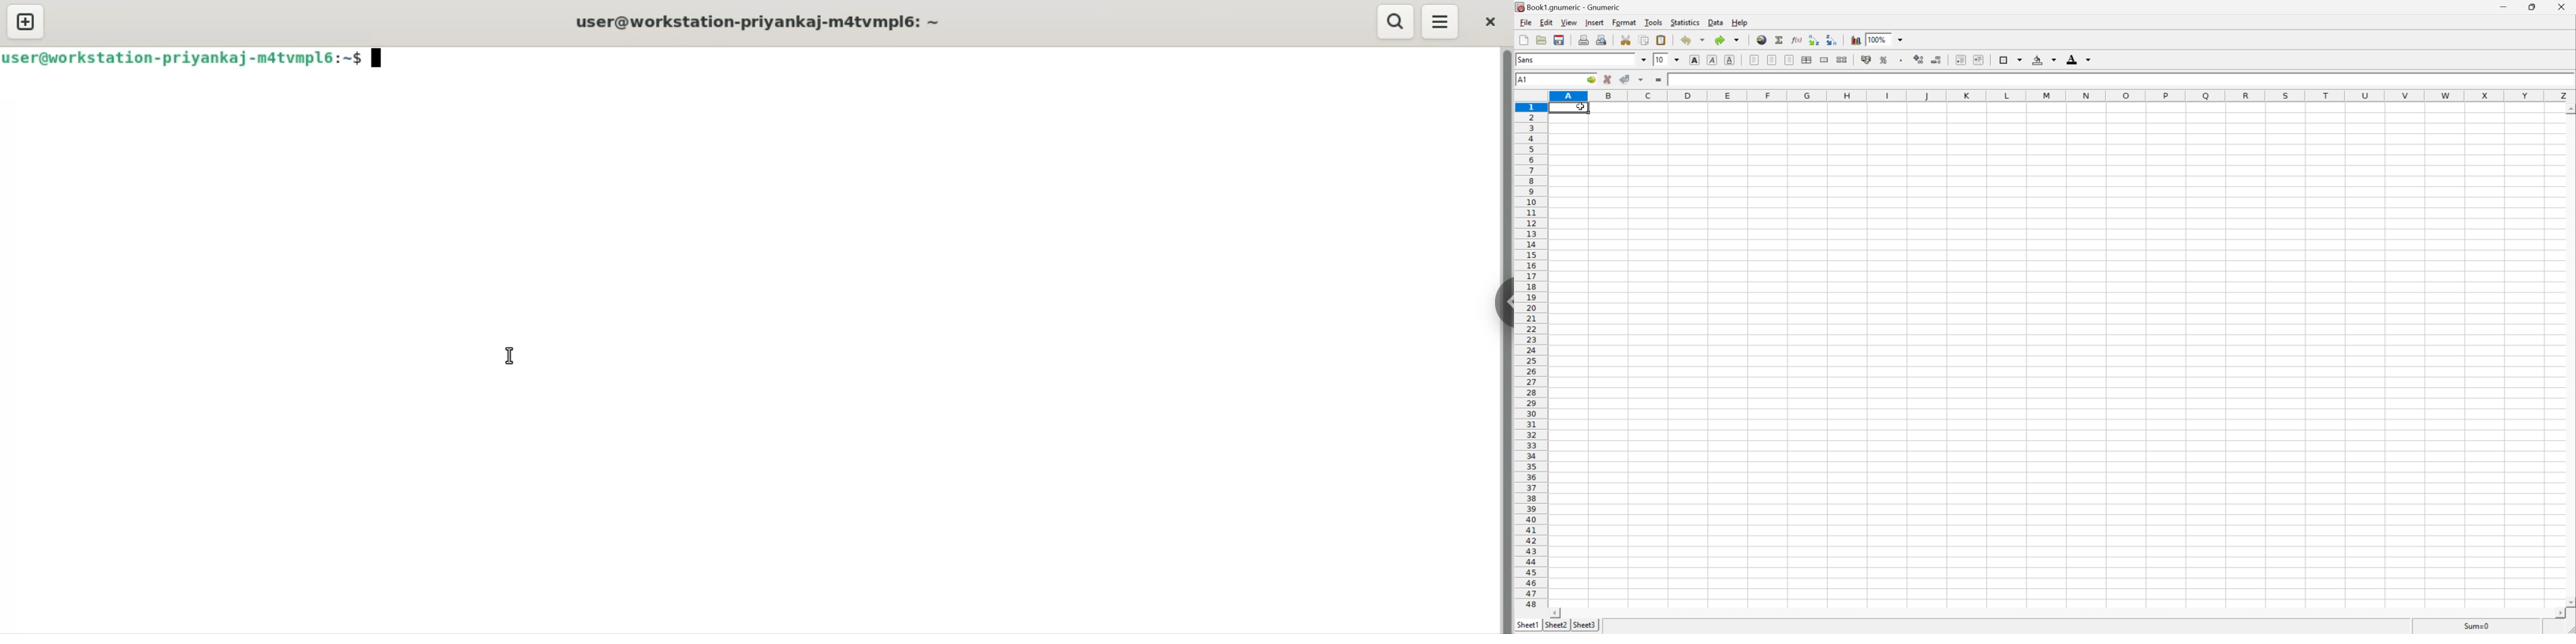 This screenshot has height=644, width=2576. Describe the element at coordinates (1714, 23) in the screenshot. I see `data` at that location.